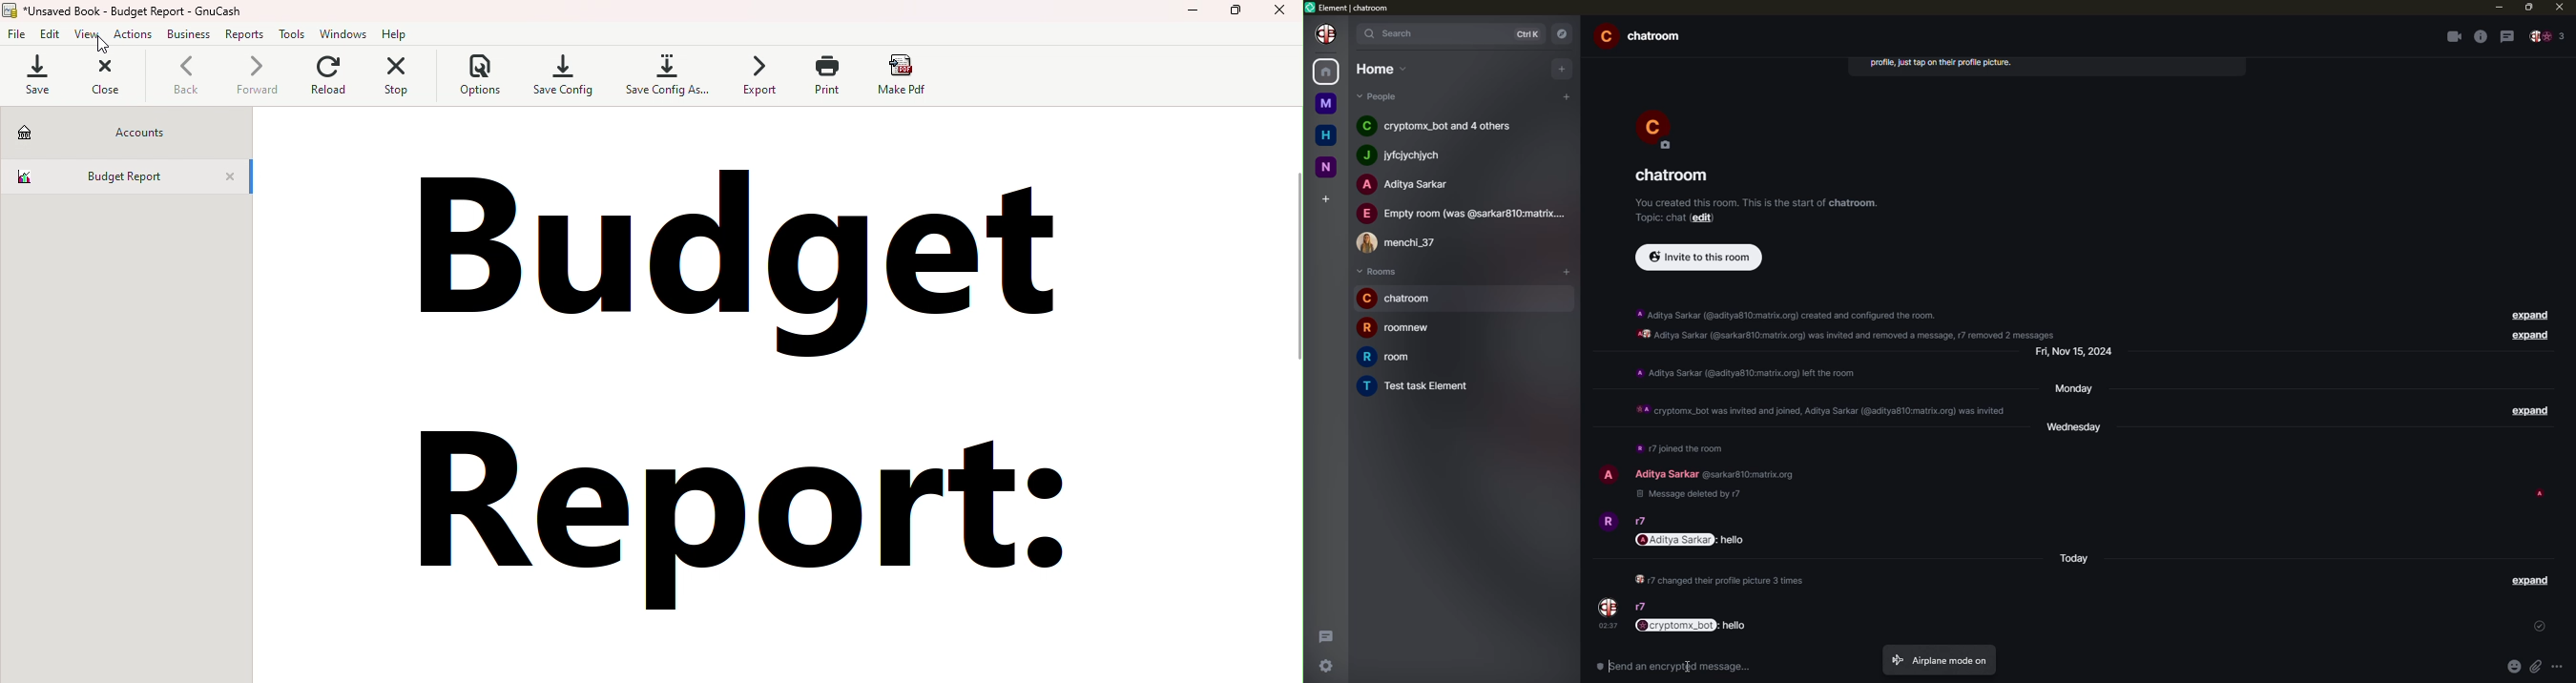 The height and width of the screenshot is (700, 2576). I want to click on people, so click(1670, 473).